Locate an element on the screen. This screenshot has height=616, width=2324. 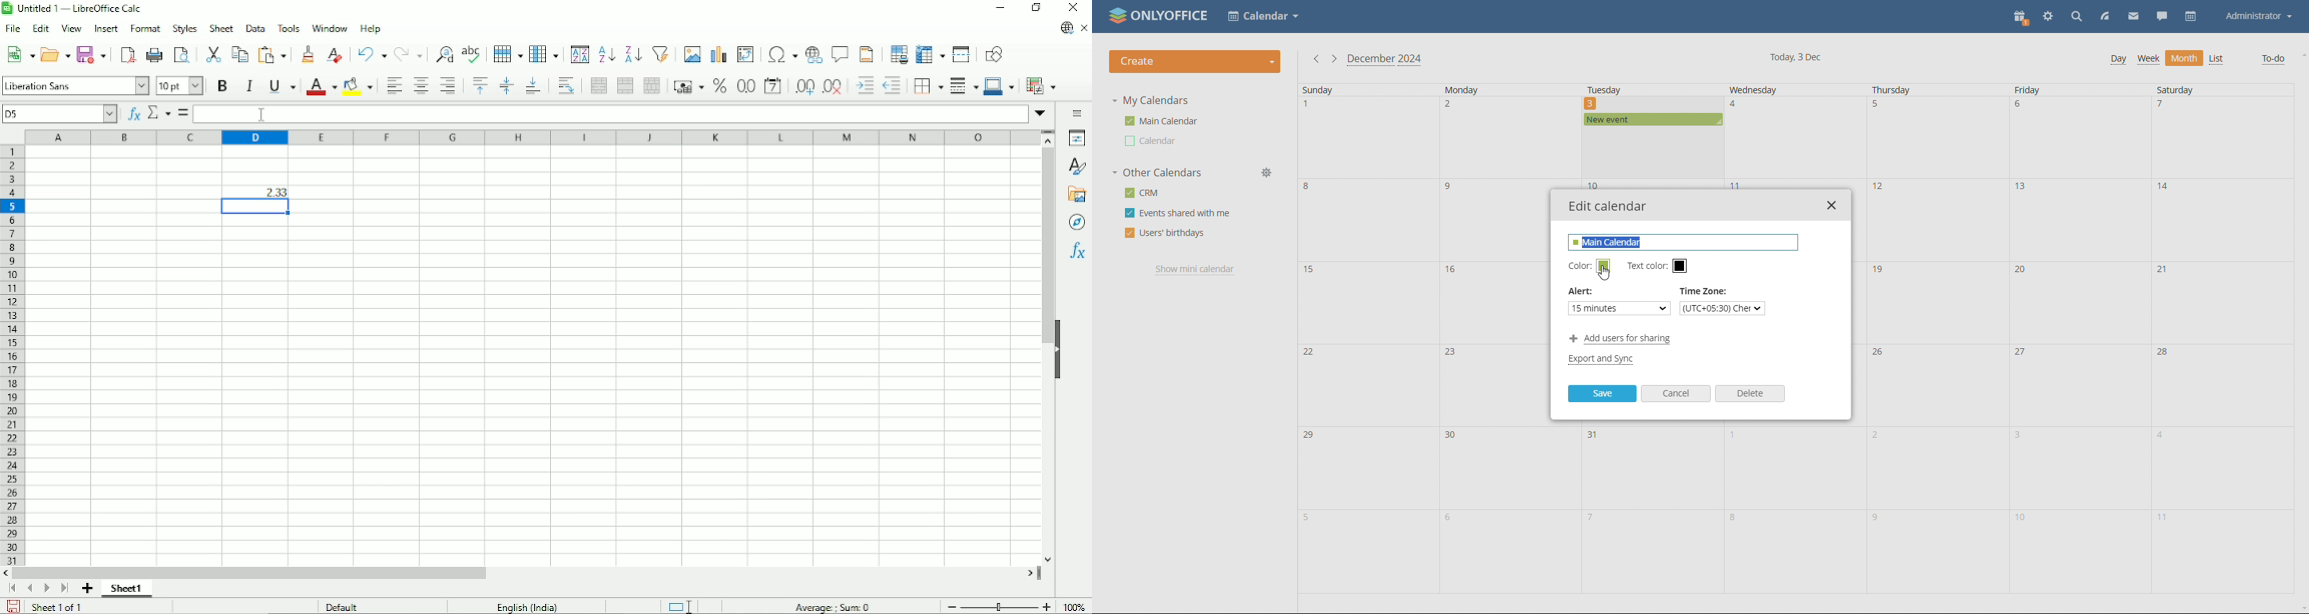
Current cell is located at coordinates (59, 114).